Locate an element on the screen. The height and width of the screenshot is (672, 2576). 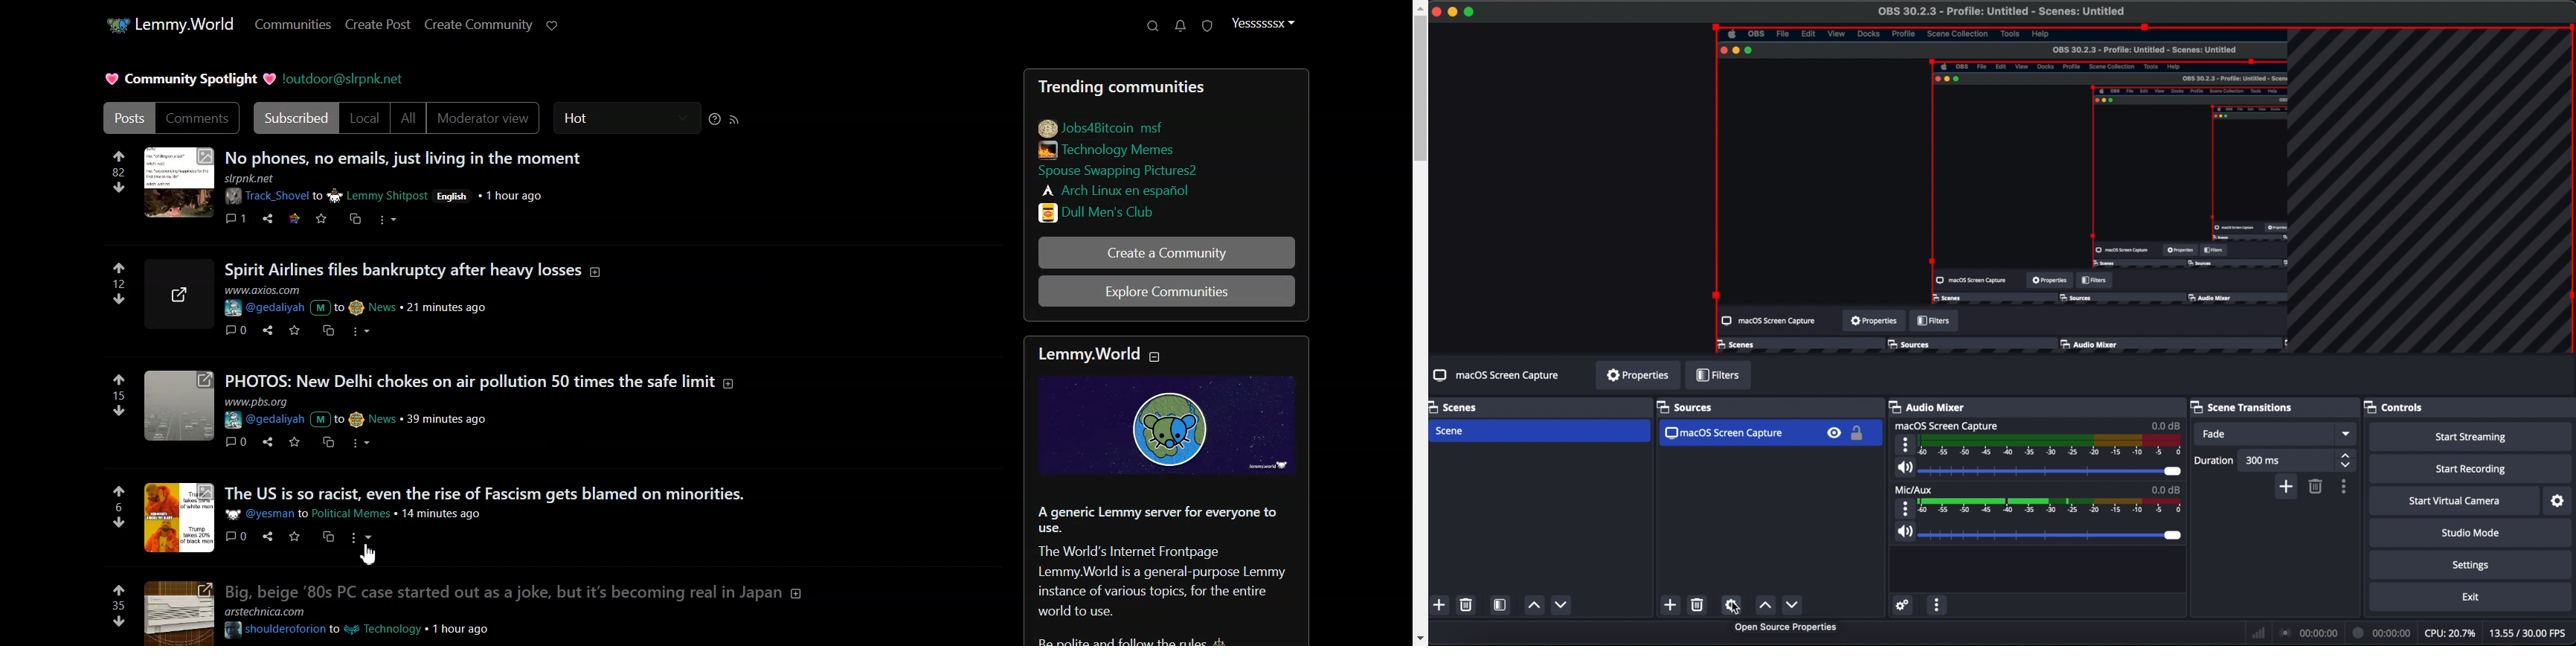
start virtual camera is located at coordinates (2455, 501).